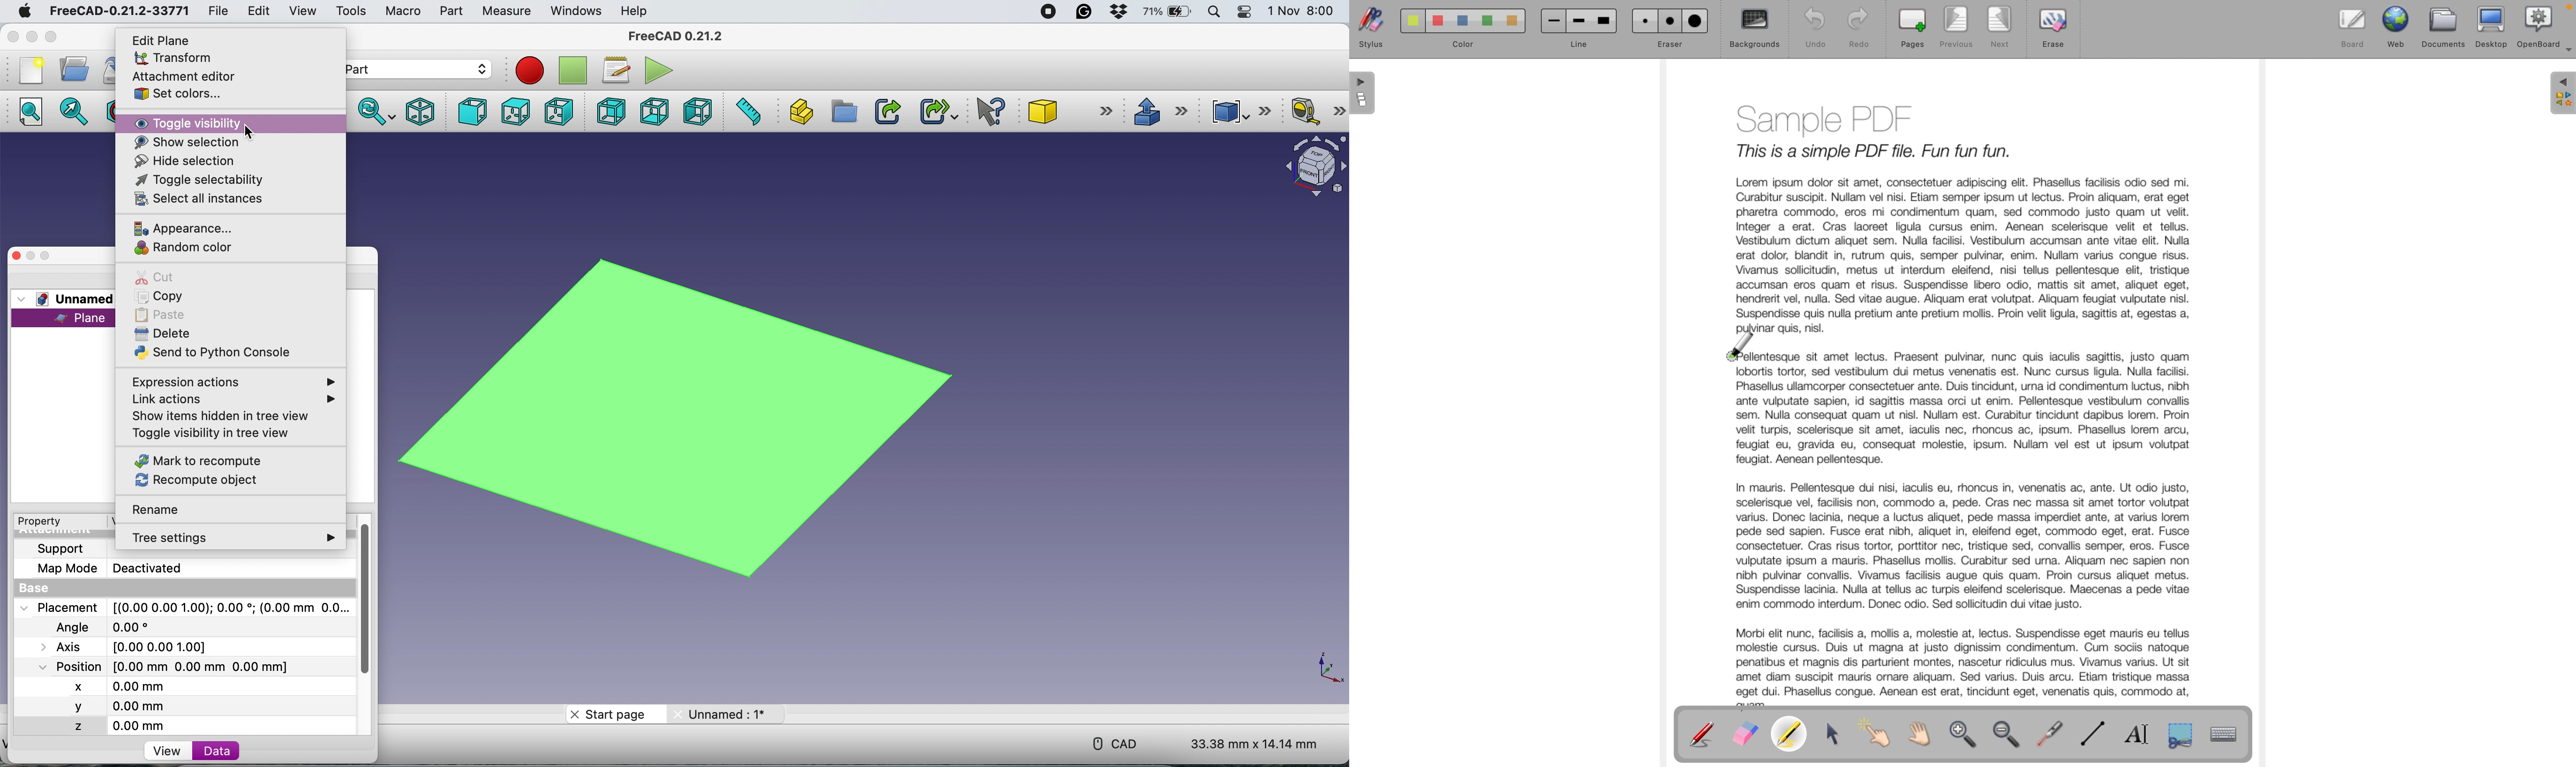 The image size is (2576, 784). What do you see at coordinates (42, 515) in the screenshot?
I see `Property` at bounding box center [42, 515].